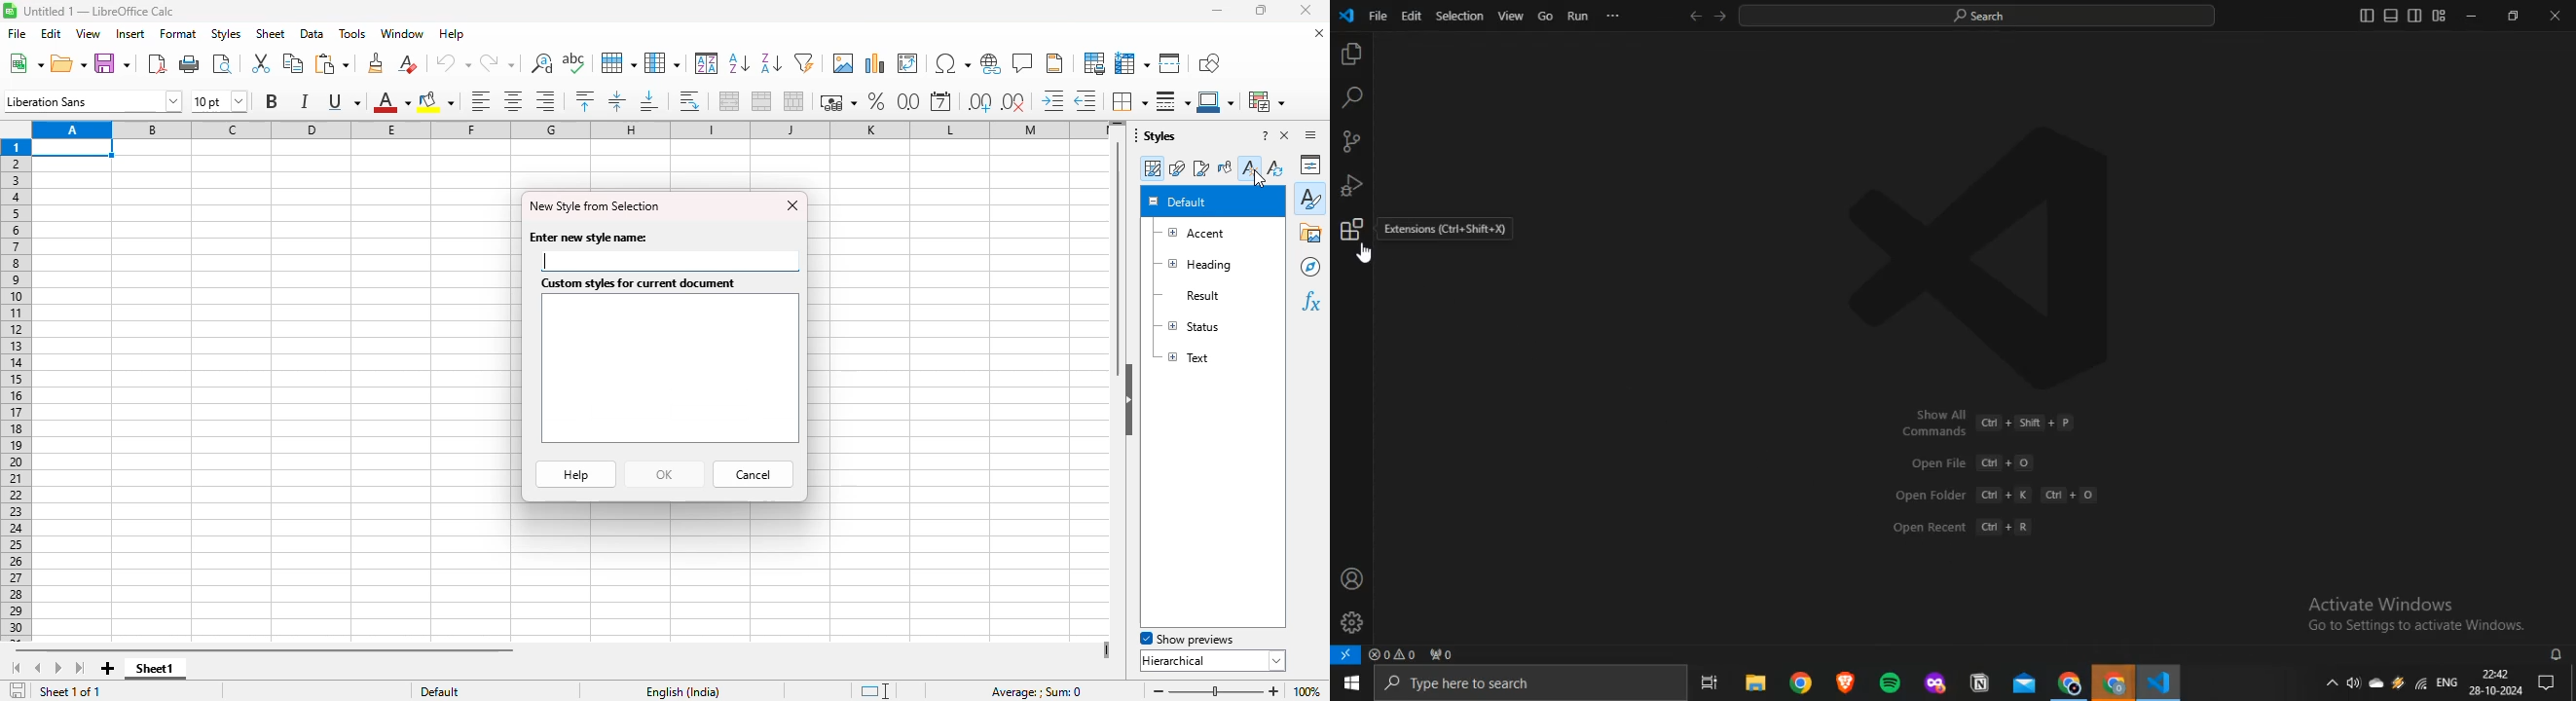 This screenshot has height=728, width=2576. What do you see at coordinates (1306, 691) in the screenshot?
I see `zoom factor` at bounding box center [1306, 691].